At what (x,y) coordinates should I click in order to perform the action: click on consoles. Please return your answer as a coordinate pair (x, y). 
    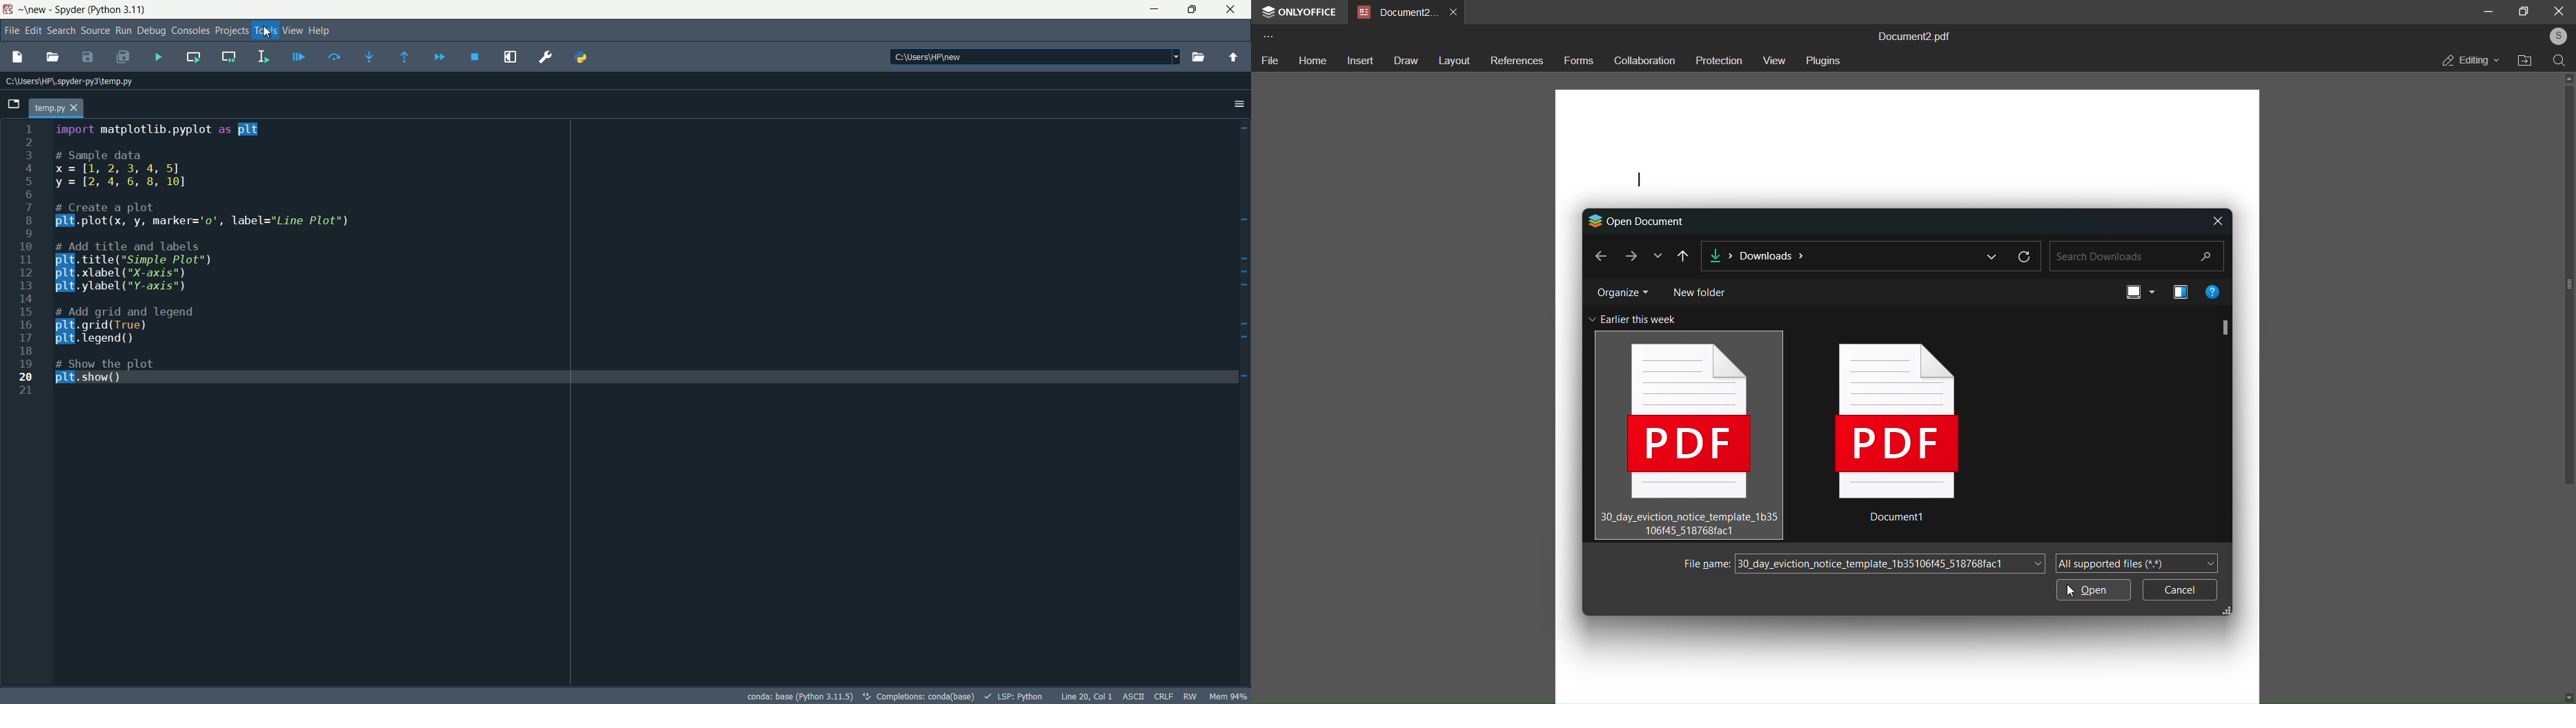
    Looking at the image, I should click on (190, 30).